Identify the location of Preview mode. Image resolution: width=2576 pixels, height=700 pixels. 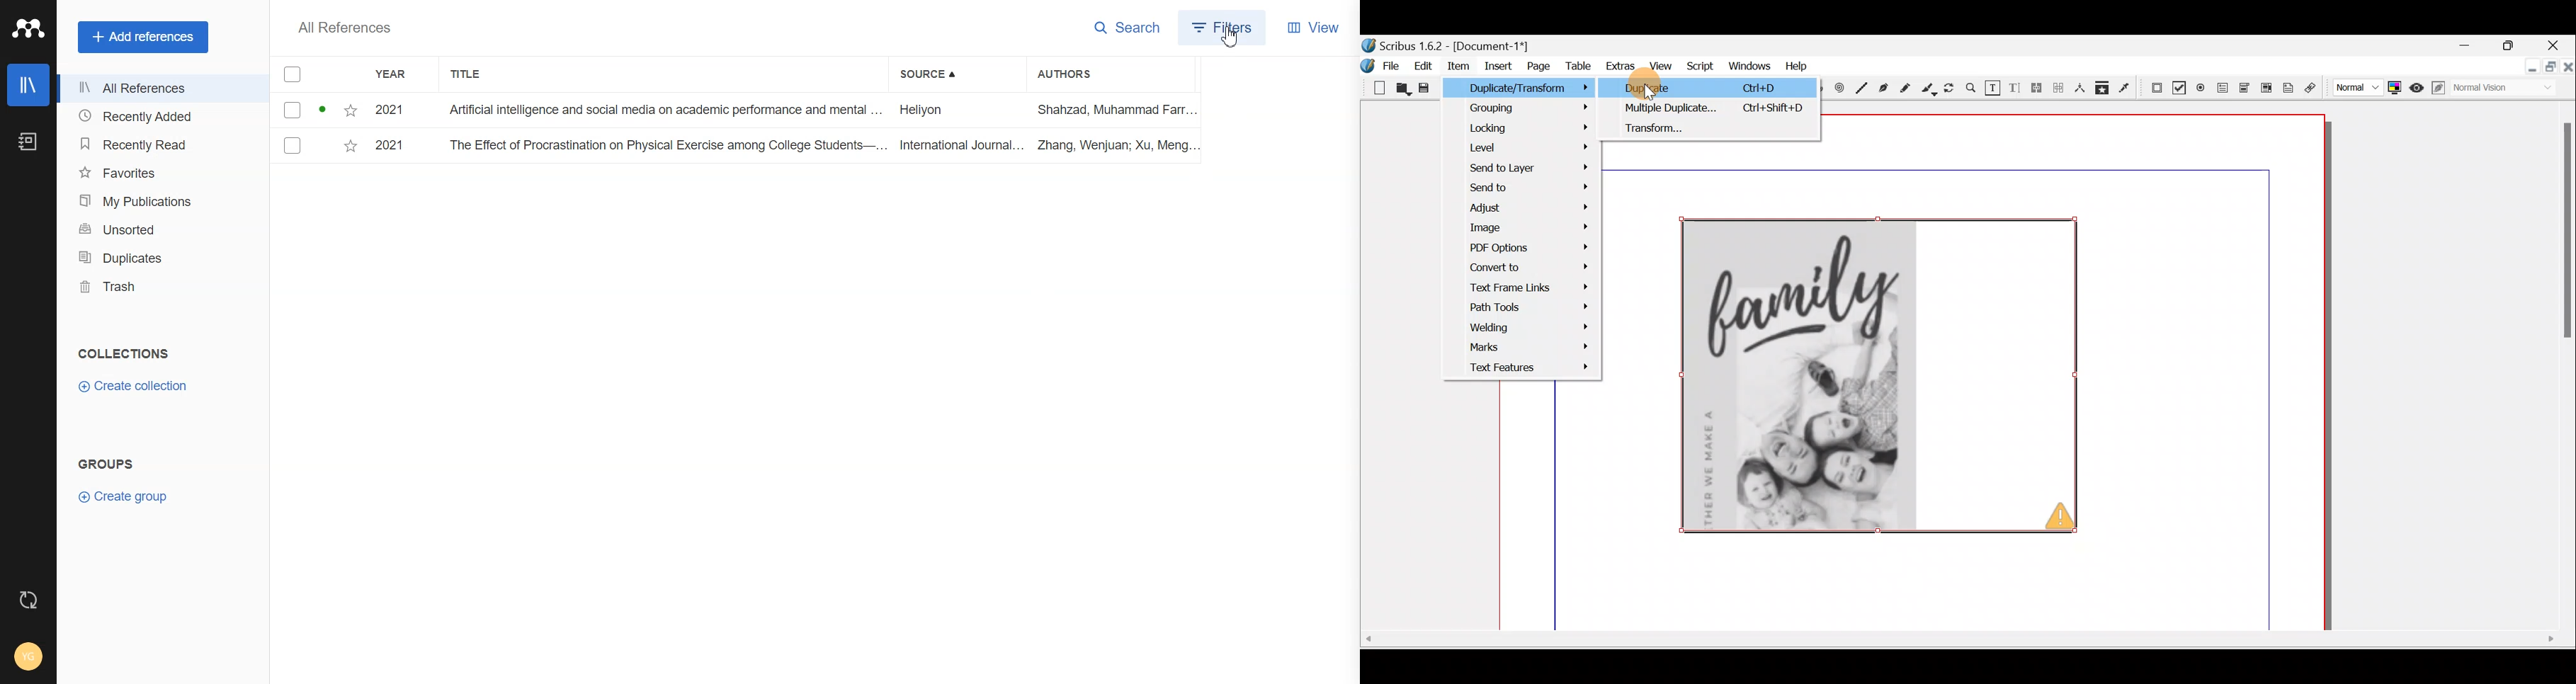
(2418, 87).